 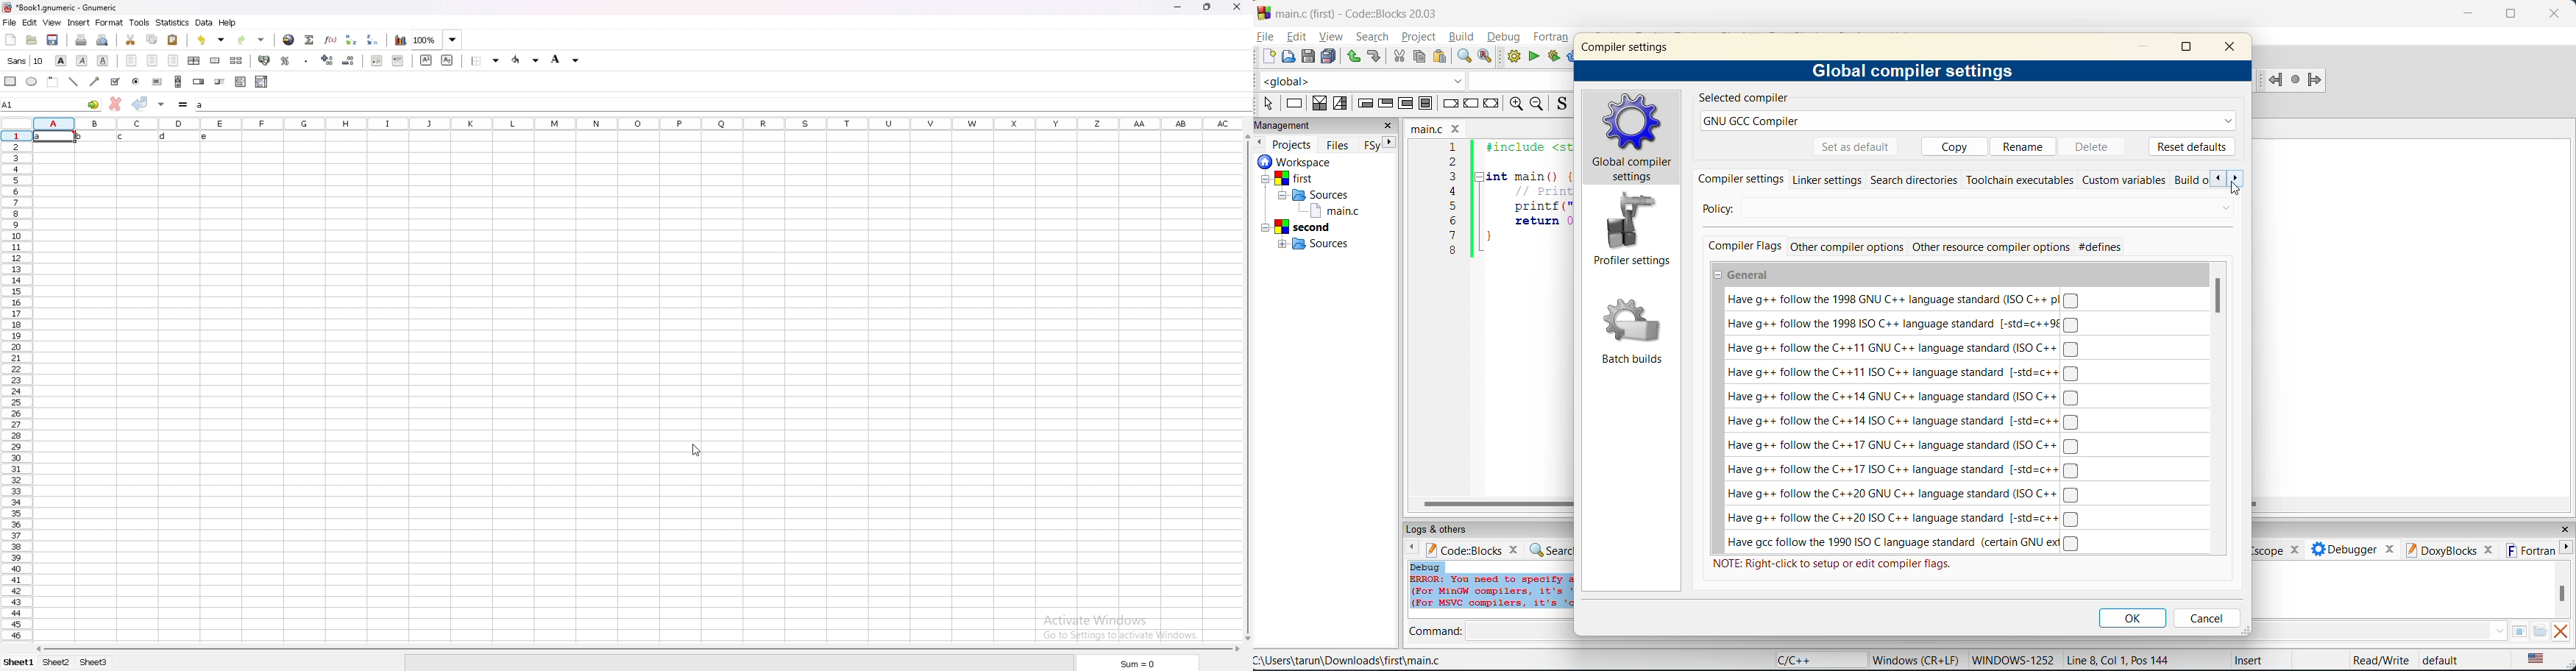 I want to click on cancel change, so click(x=116, y=103).